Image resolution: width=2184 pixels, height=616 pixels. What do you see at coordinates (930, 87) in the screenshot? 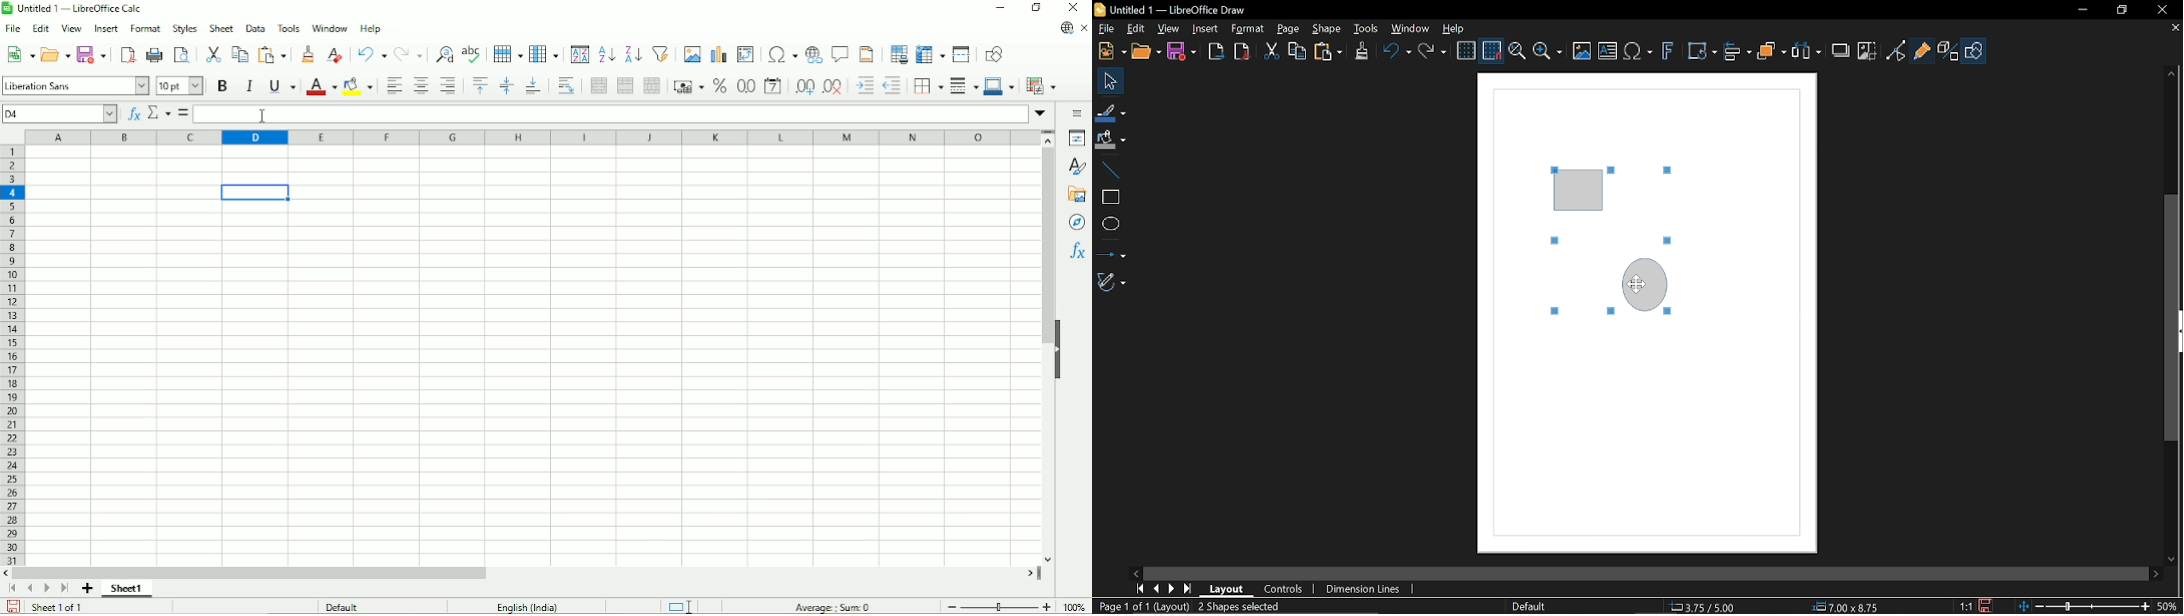
I see `Borders` at bounding box center [930, 87].